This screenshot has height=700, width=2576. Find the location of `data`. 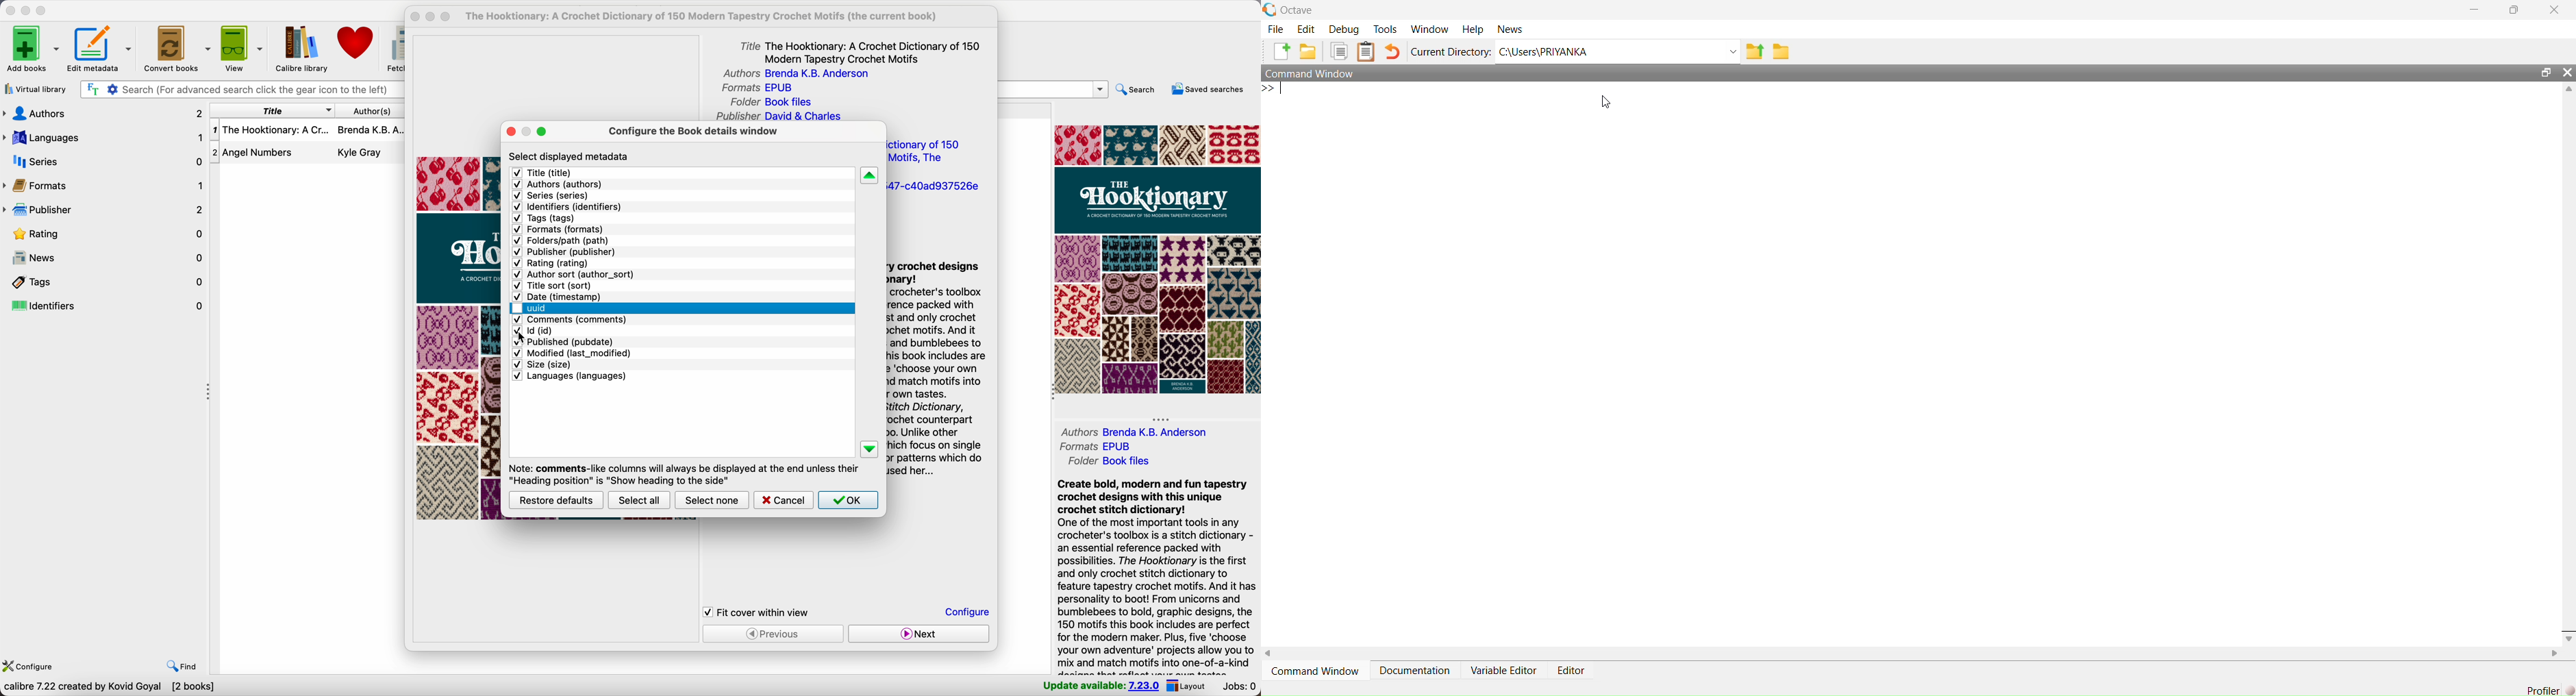

data is located at coordinates (109, 687).